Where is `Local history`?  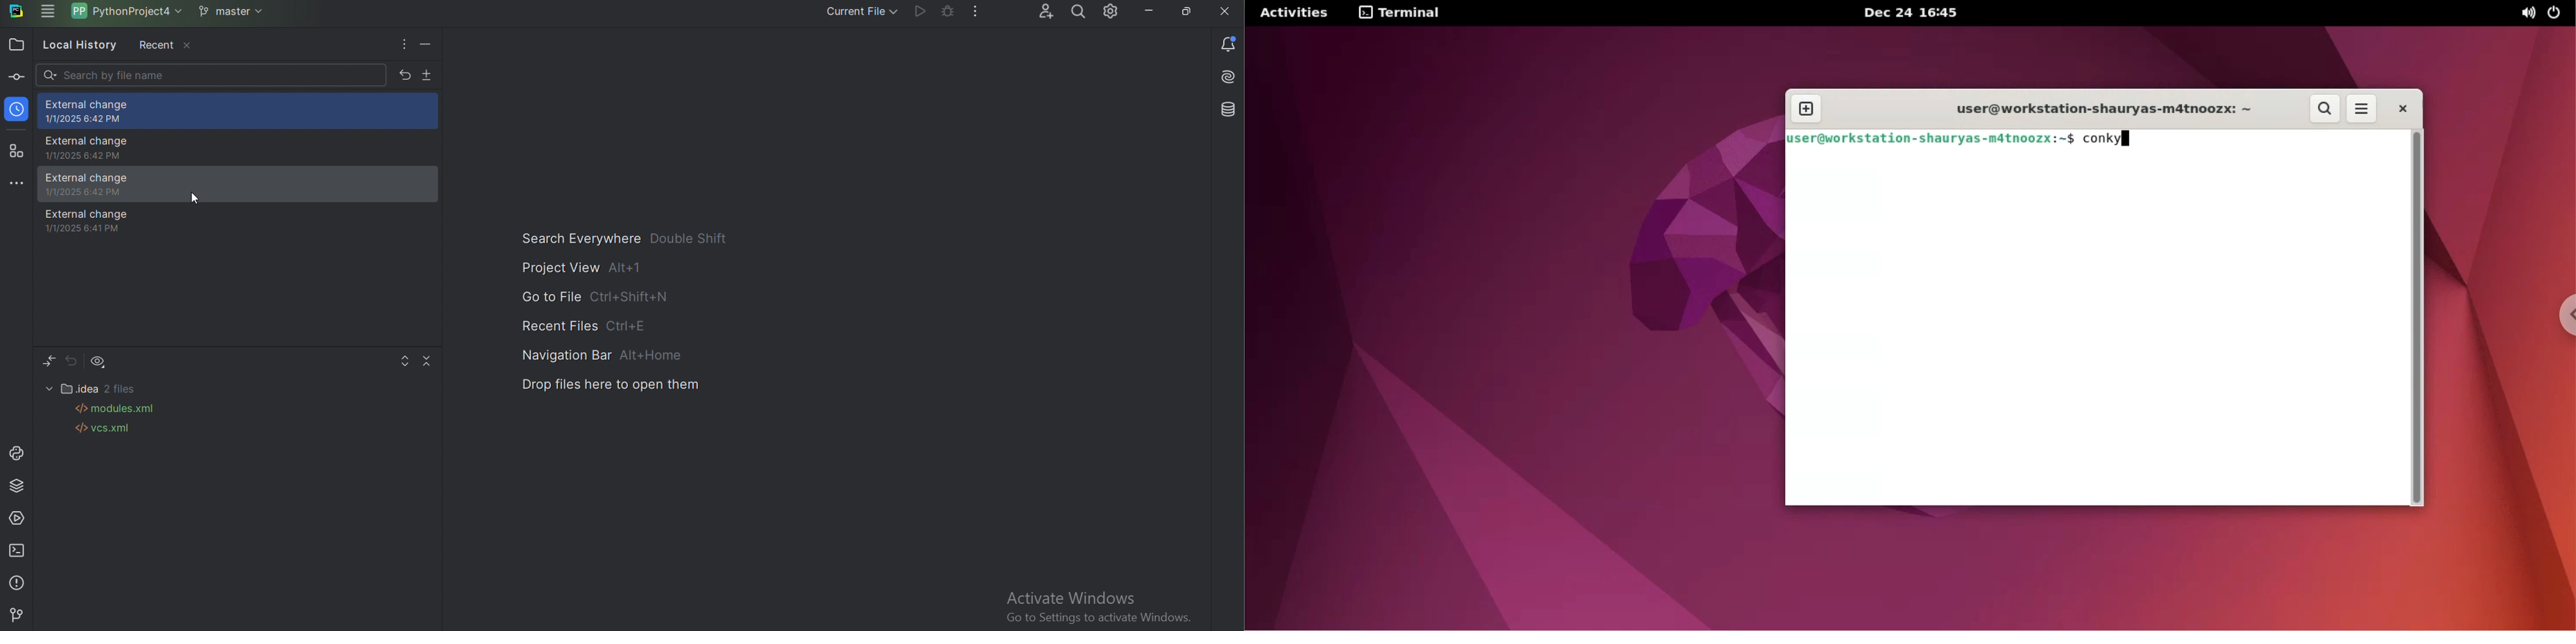 Local history is located at coordinates (19, 109).